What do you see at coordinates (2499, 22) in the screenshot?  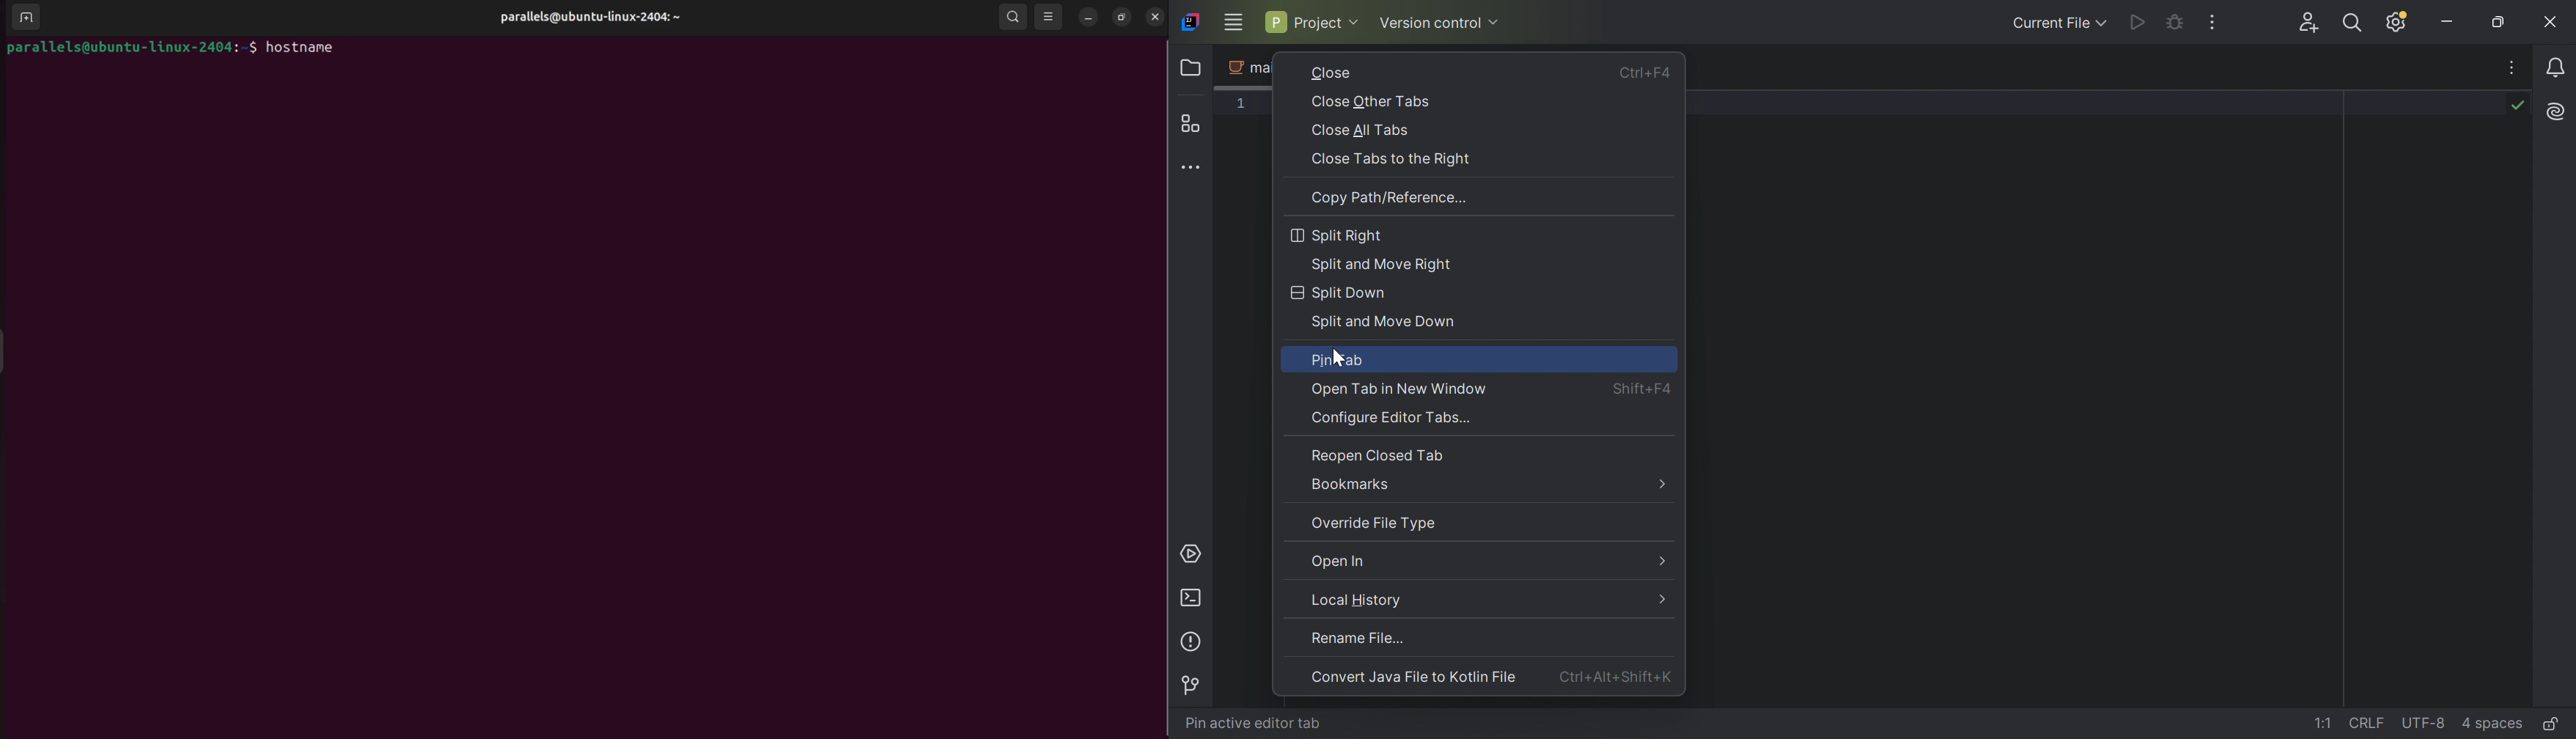 I see `Restore down` at bounding box center [2499, 22].